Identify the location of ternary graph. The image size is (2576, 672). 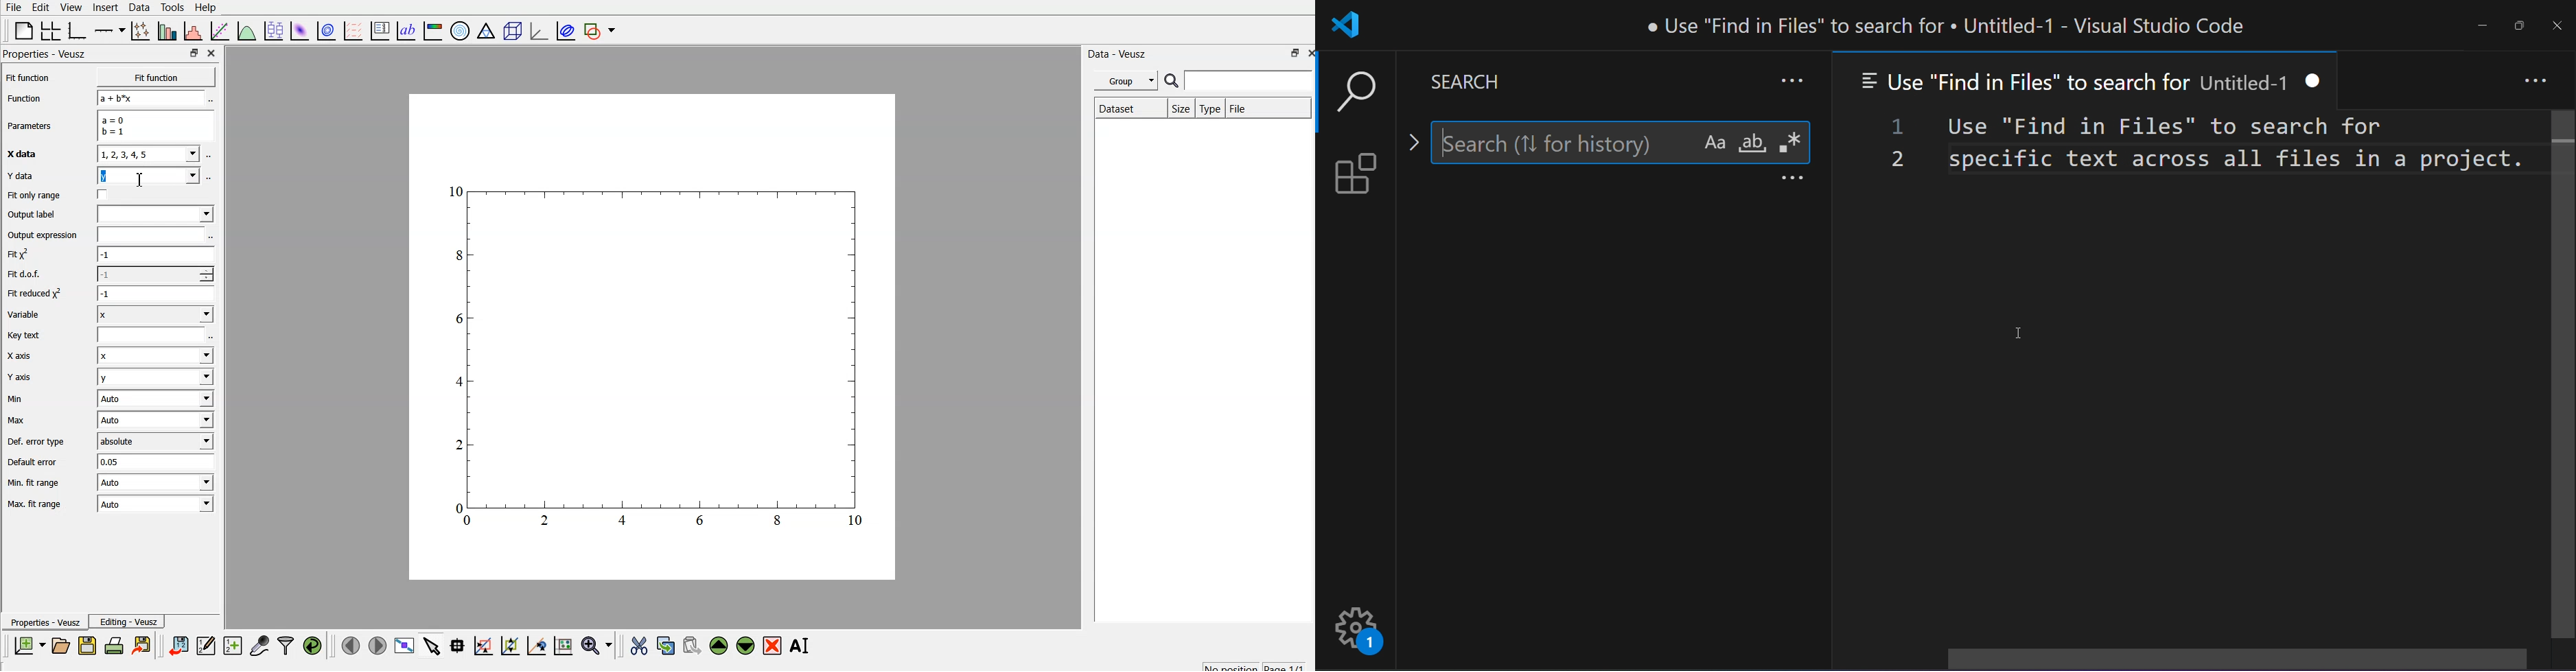
(486, 32).